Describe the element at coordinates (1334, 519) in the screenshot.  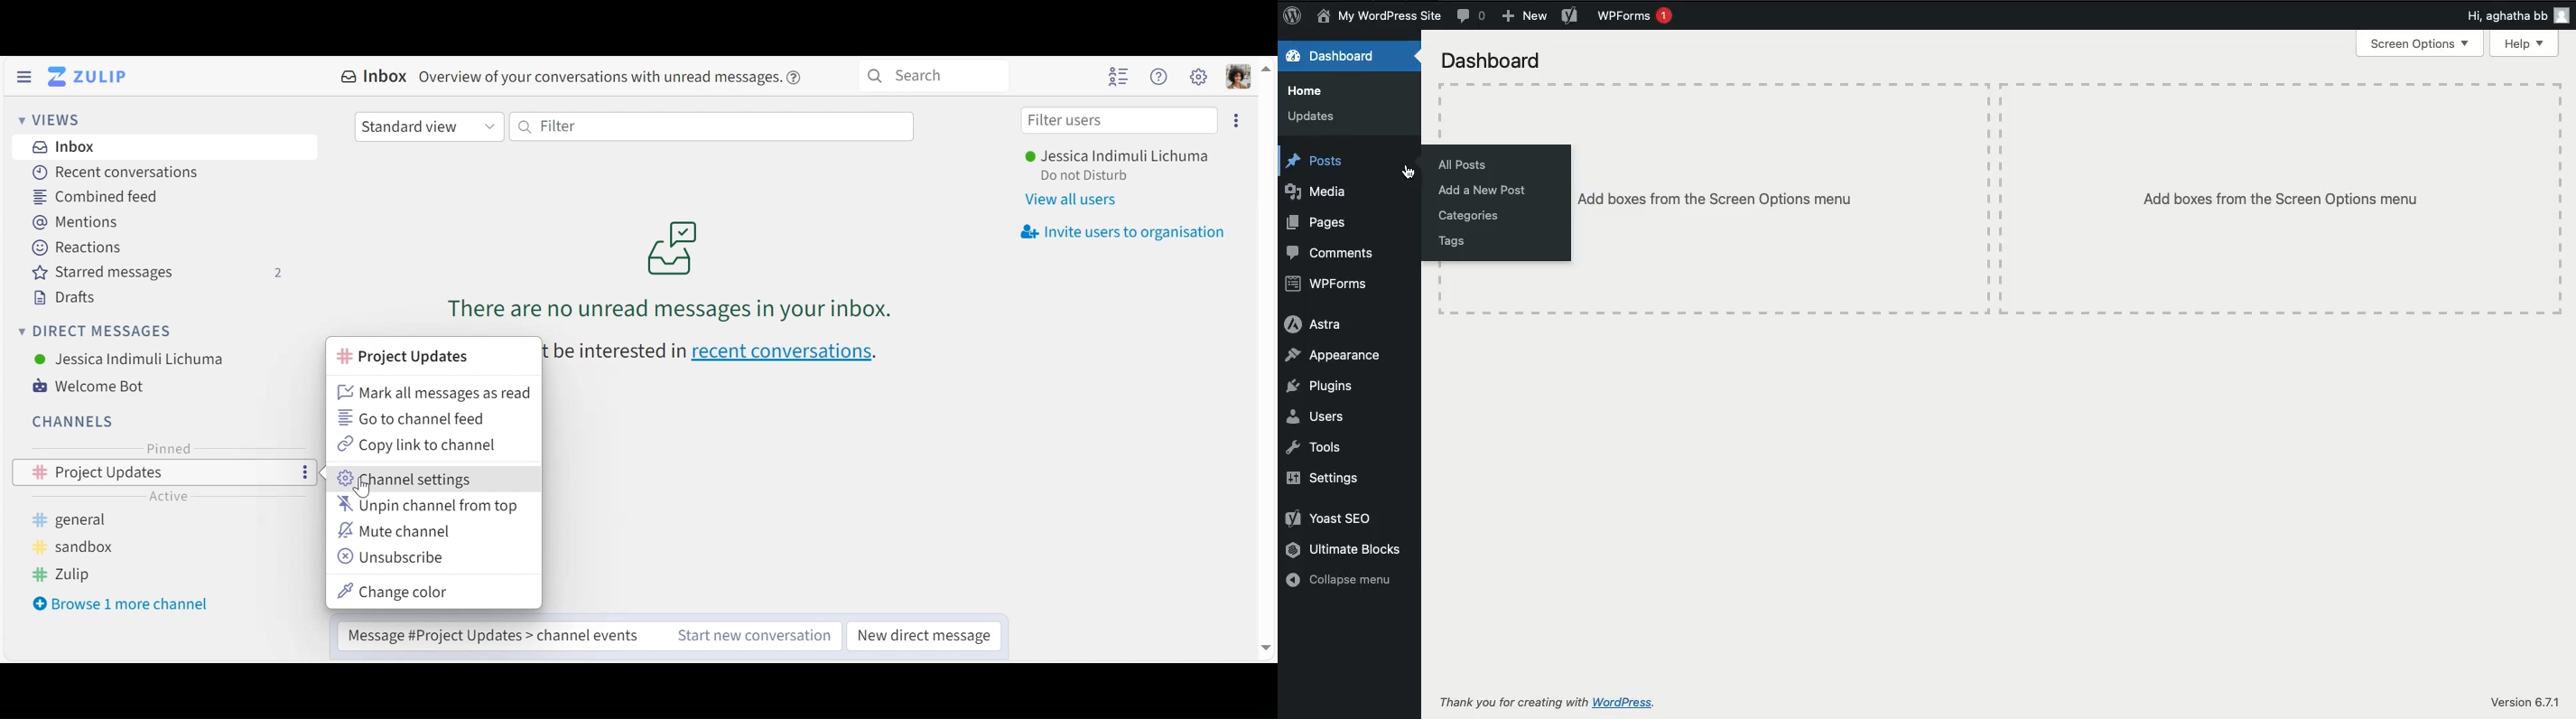
I see `Yoast` at that location.